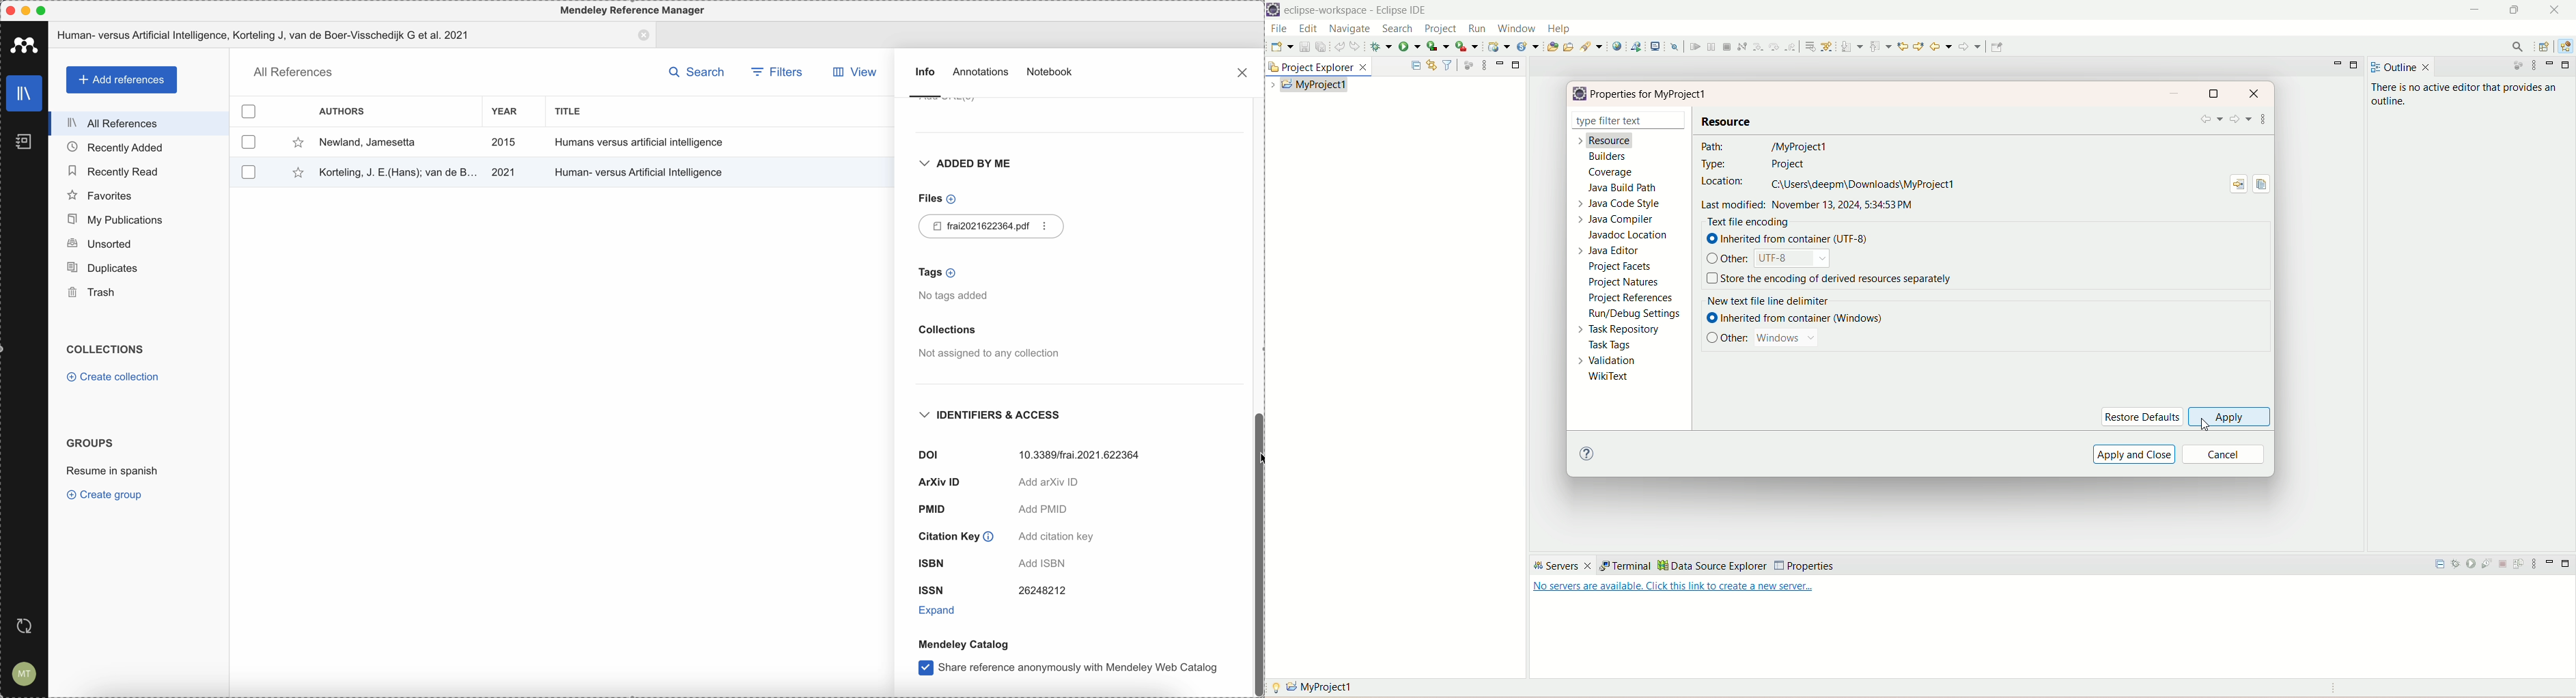 This screenshot has height=700, width=2576. Describe the element at coordinates (1713, 566) in the screenshot. I see `data source explorer` at that location.